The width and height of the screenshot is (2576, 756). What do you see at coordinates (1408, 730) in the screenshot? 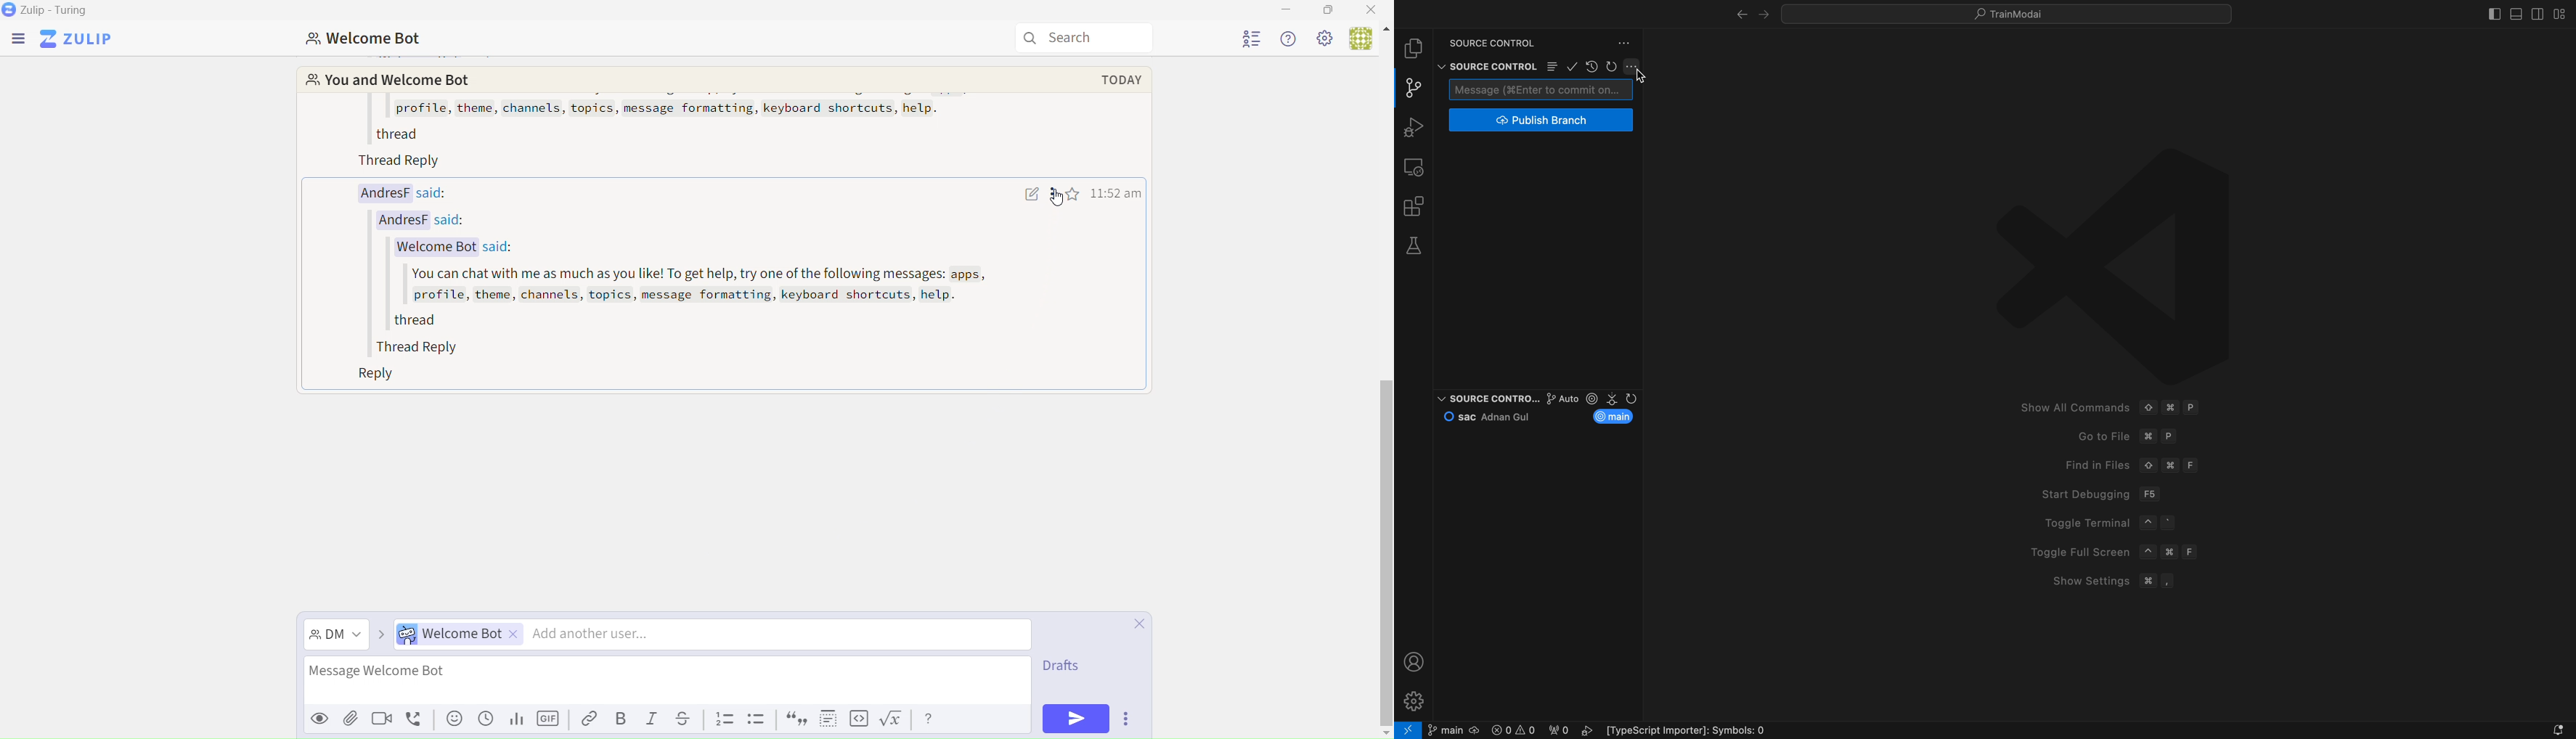
I see `remote open` at bounding box center [1408, 730].